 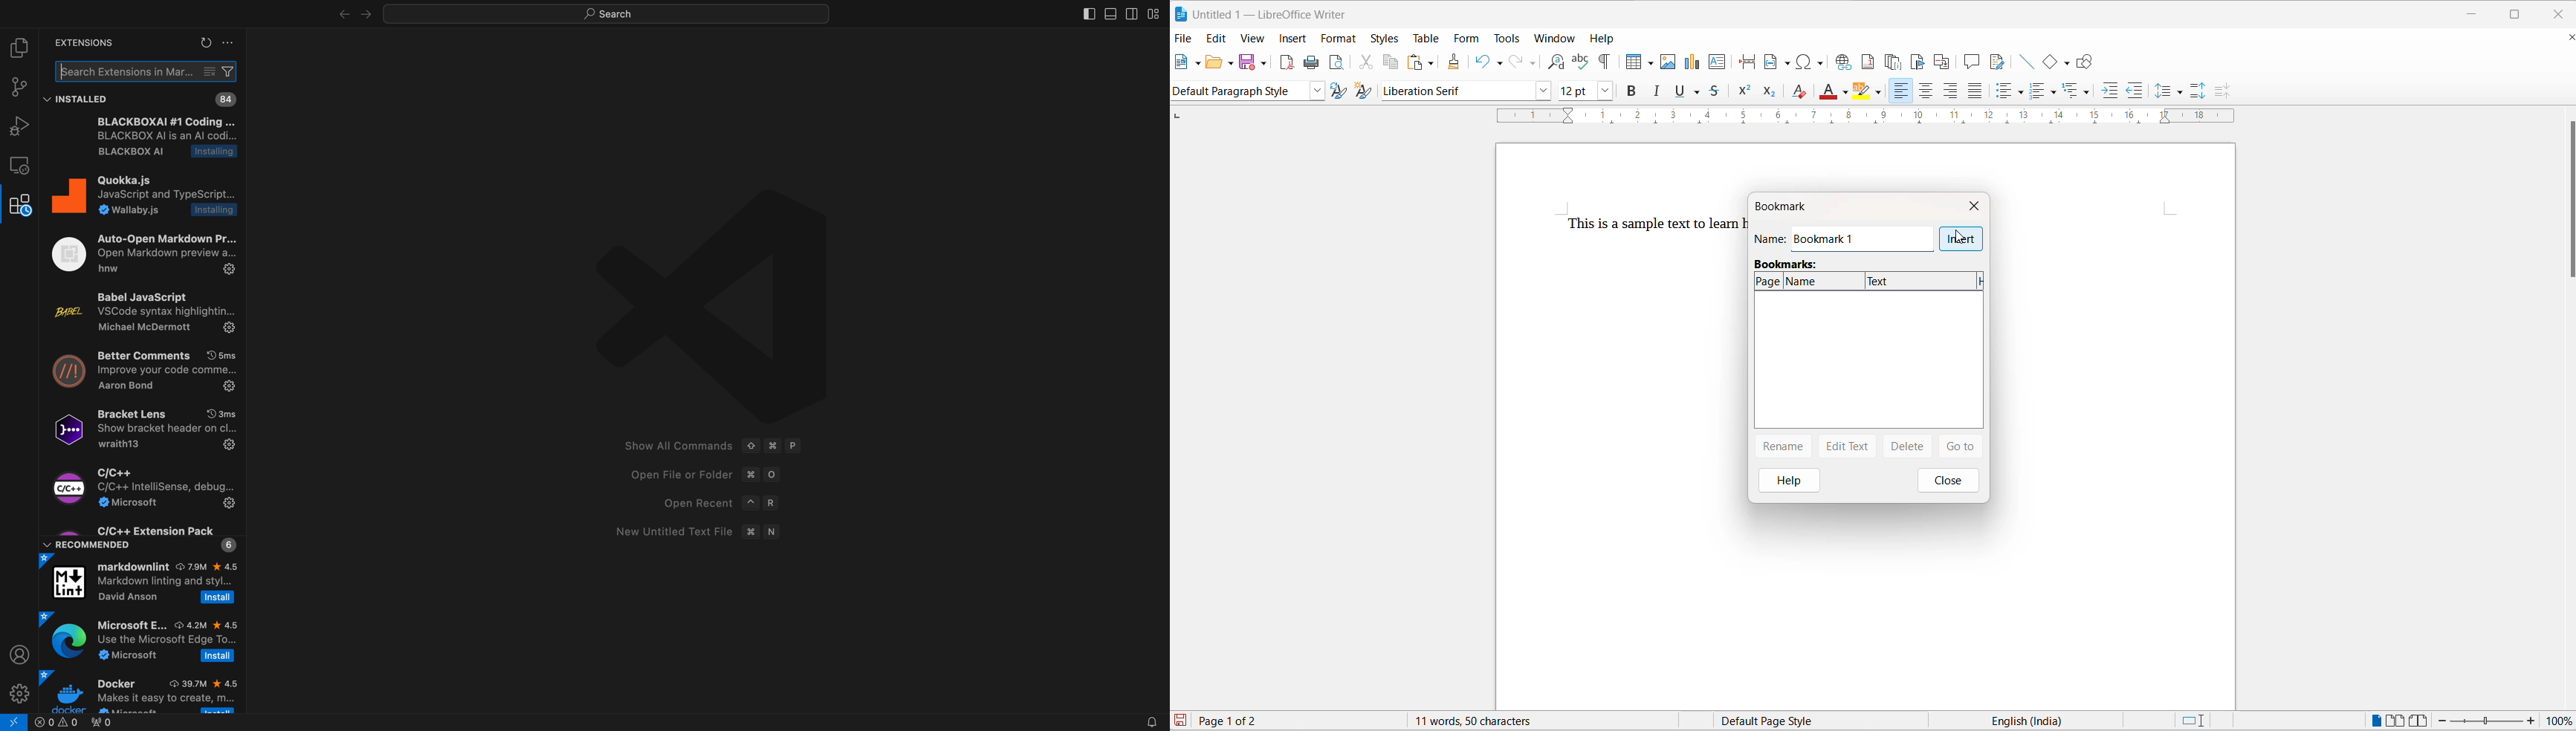 I want to click on Better Comments O5ms
Improve your code comme...
Aaron Bond i, so click(x=142, y=370).